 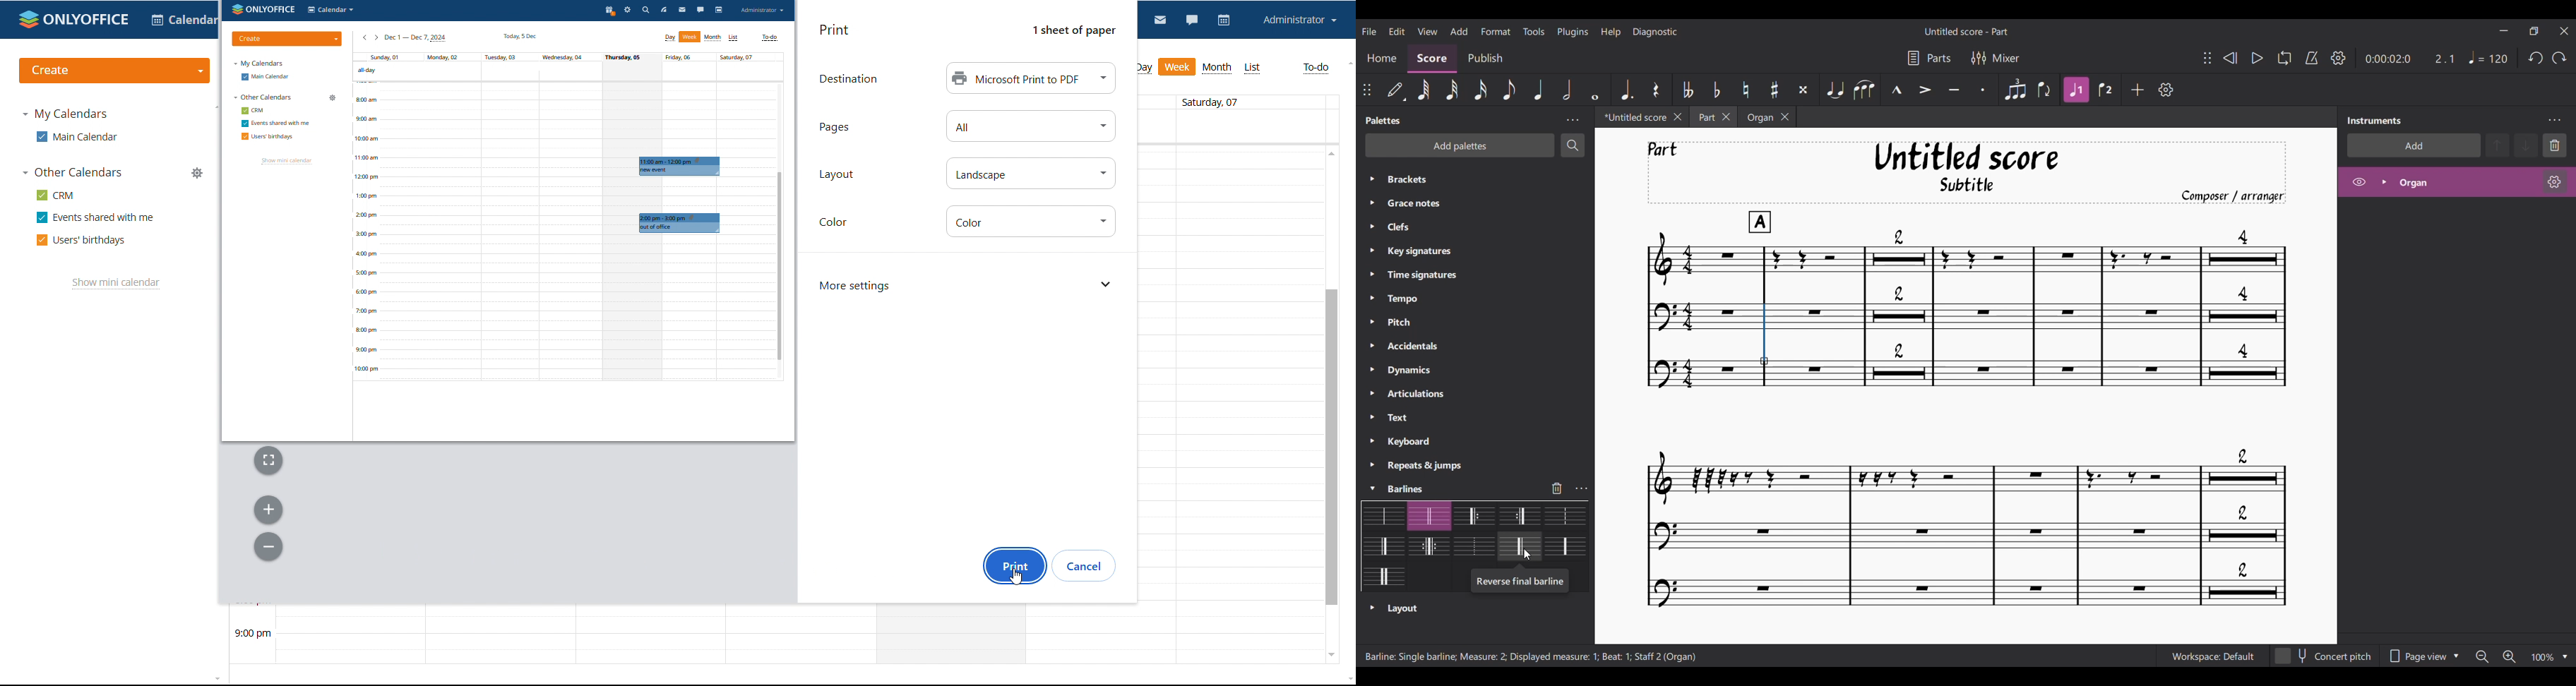 I want to click on Toggle double sharp, so click(x=1803, y=90).